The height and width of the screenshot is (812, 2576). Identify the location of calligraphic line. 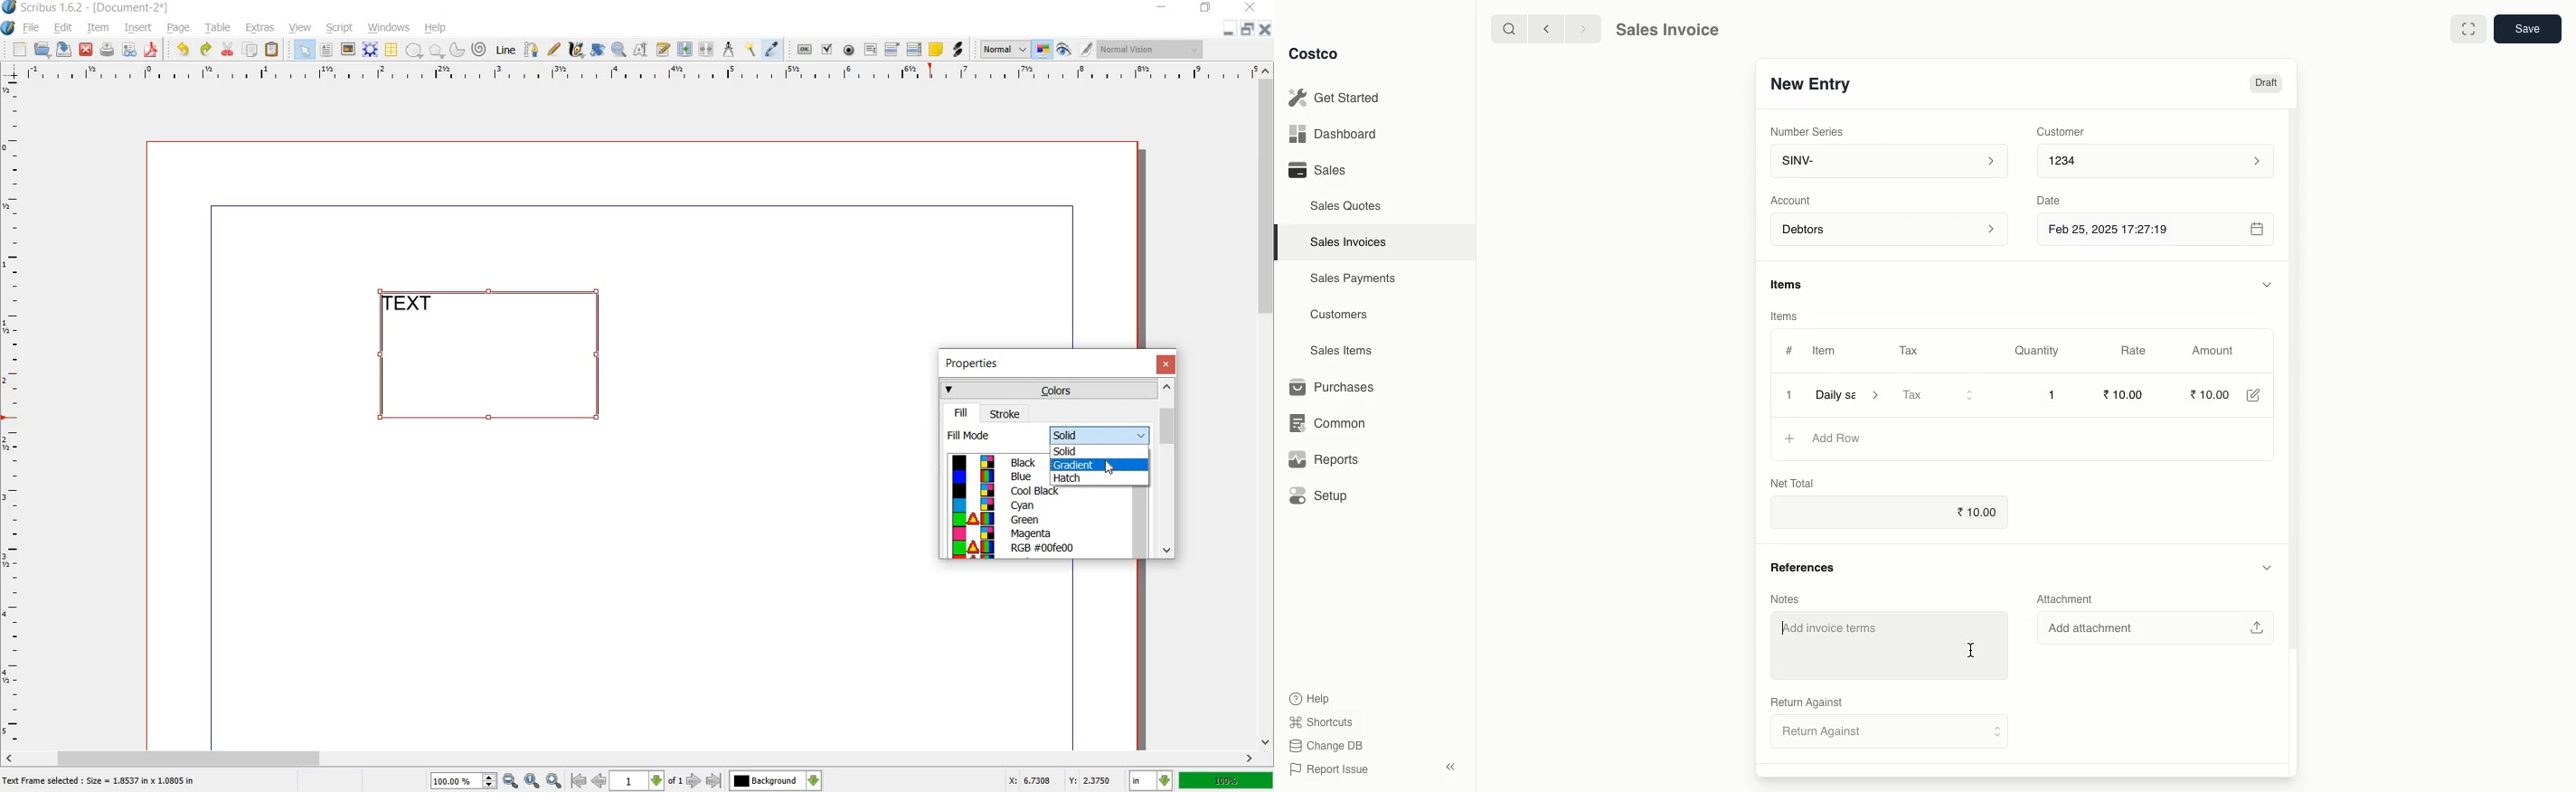
(576, 49).